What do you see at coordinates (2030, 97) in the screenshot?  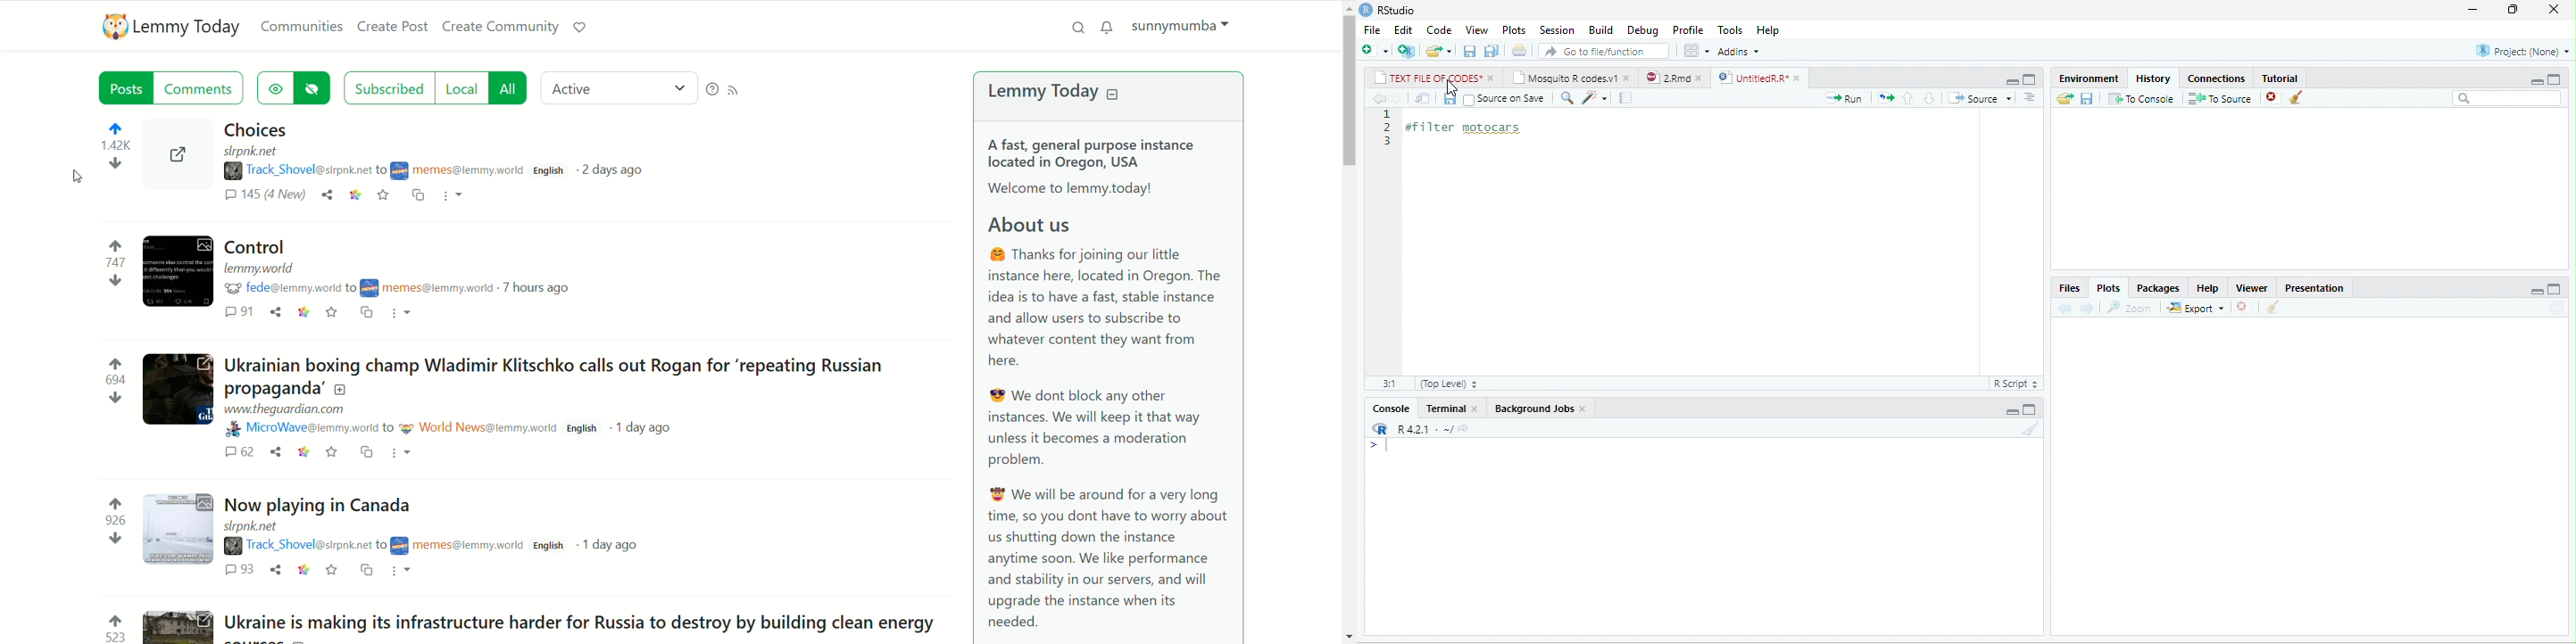 I see `options` at bounding box center [2030, 97].